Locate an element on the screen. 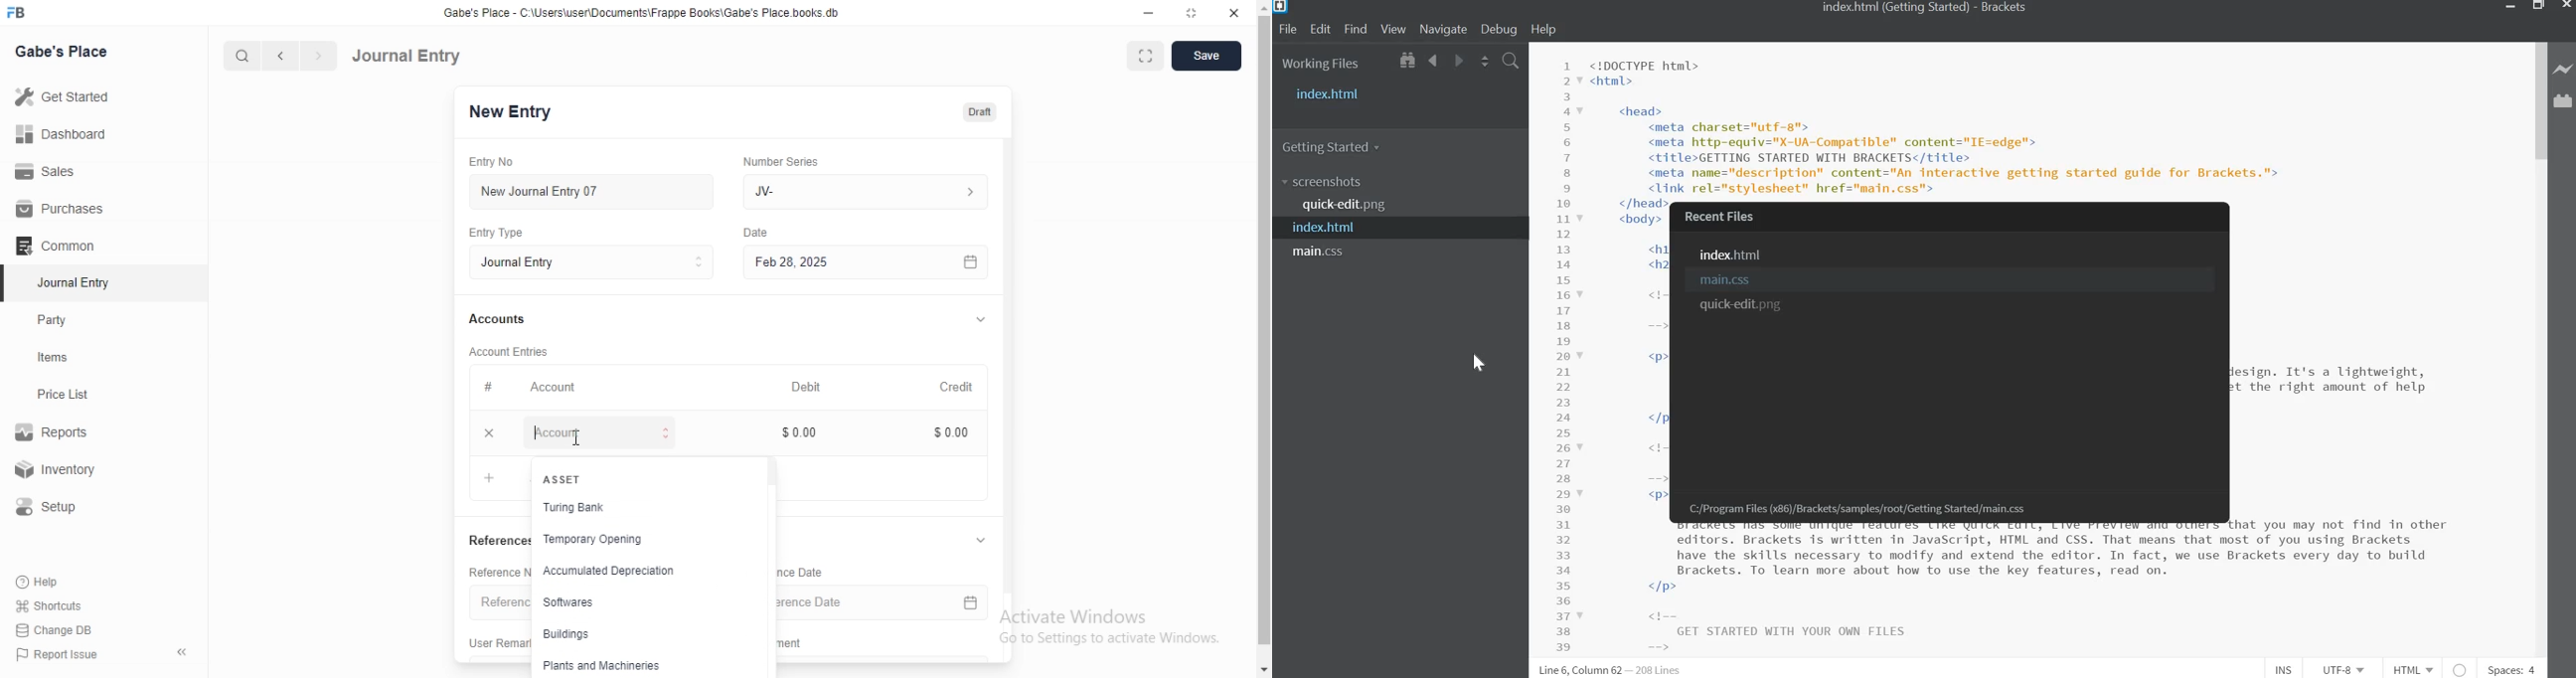 The width and height of the screenshot is (2576, 700). Debit is located at coordinates (810, 385).